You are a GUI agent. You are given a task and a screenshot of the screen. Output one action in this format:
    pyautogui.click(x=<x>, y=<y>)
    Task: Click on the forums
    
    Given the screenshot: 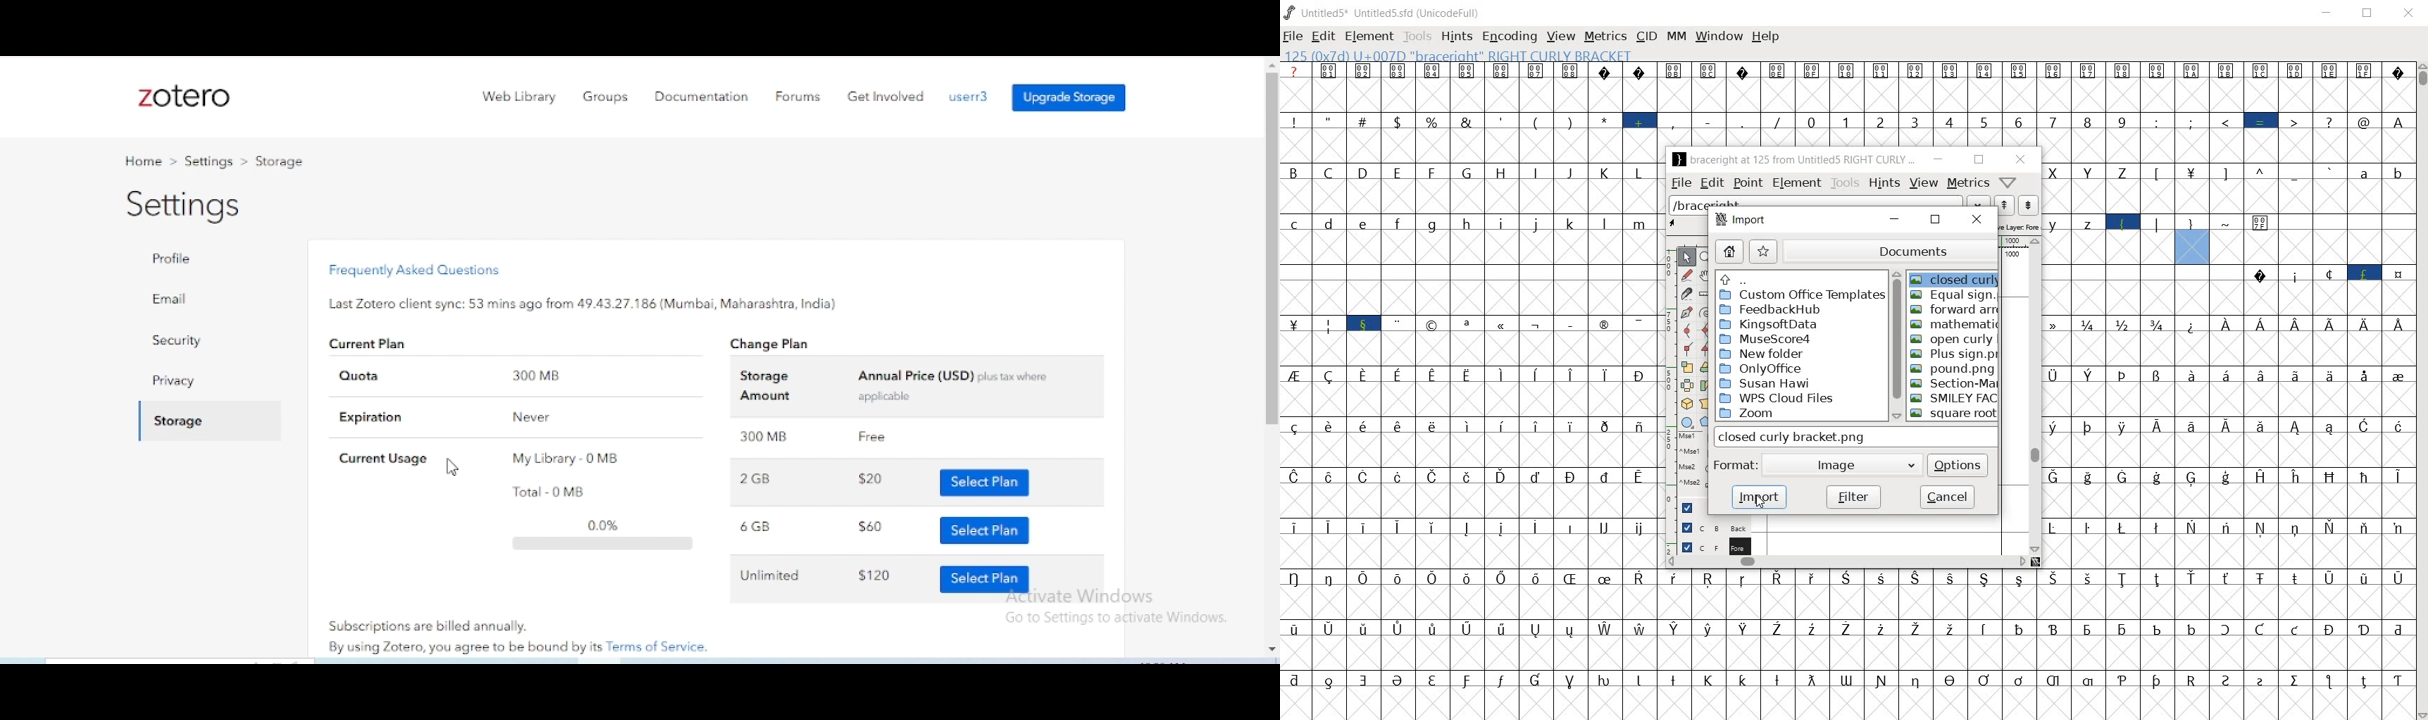 What is the action you would take?
    pyautogui.click(x=797, y=96)
    